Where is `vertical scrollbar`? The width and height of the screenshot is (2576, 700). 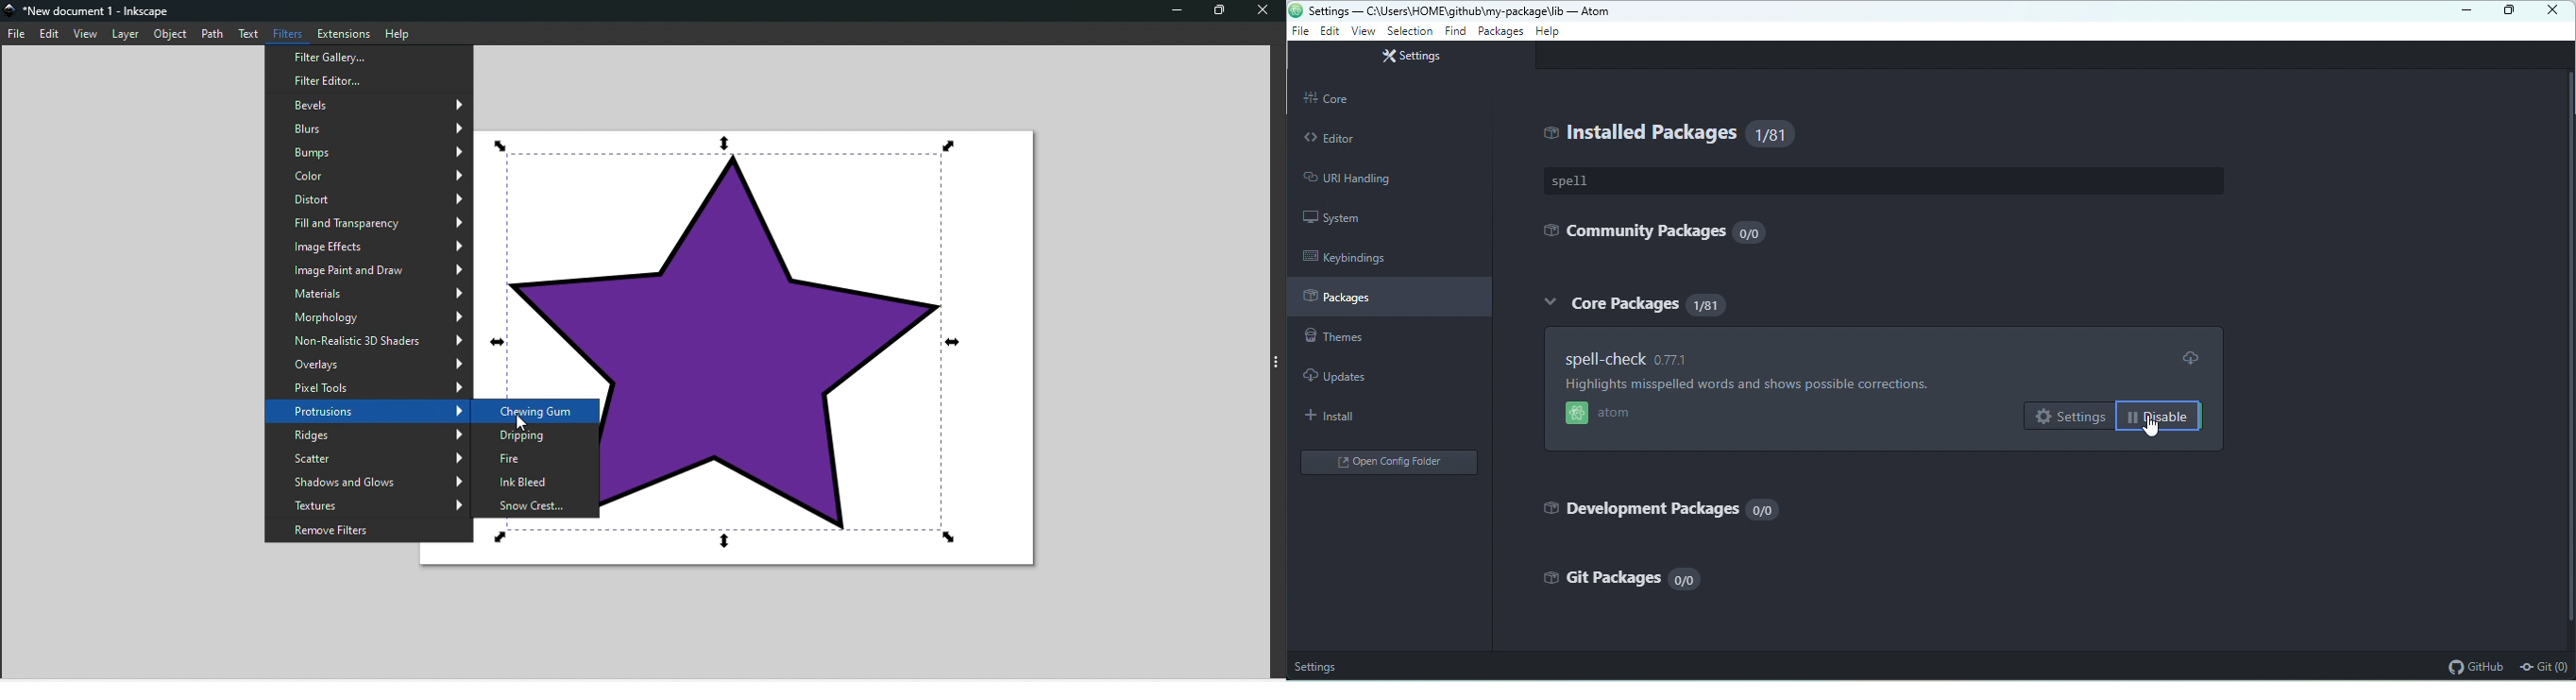 vertical scrollbar is located at coordinates (2568, 346).